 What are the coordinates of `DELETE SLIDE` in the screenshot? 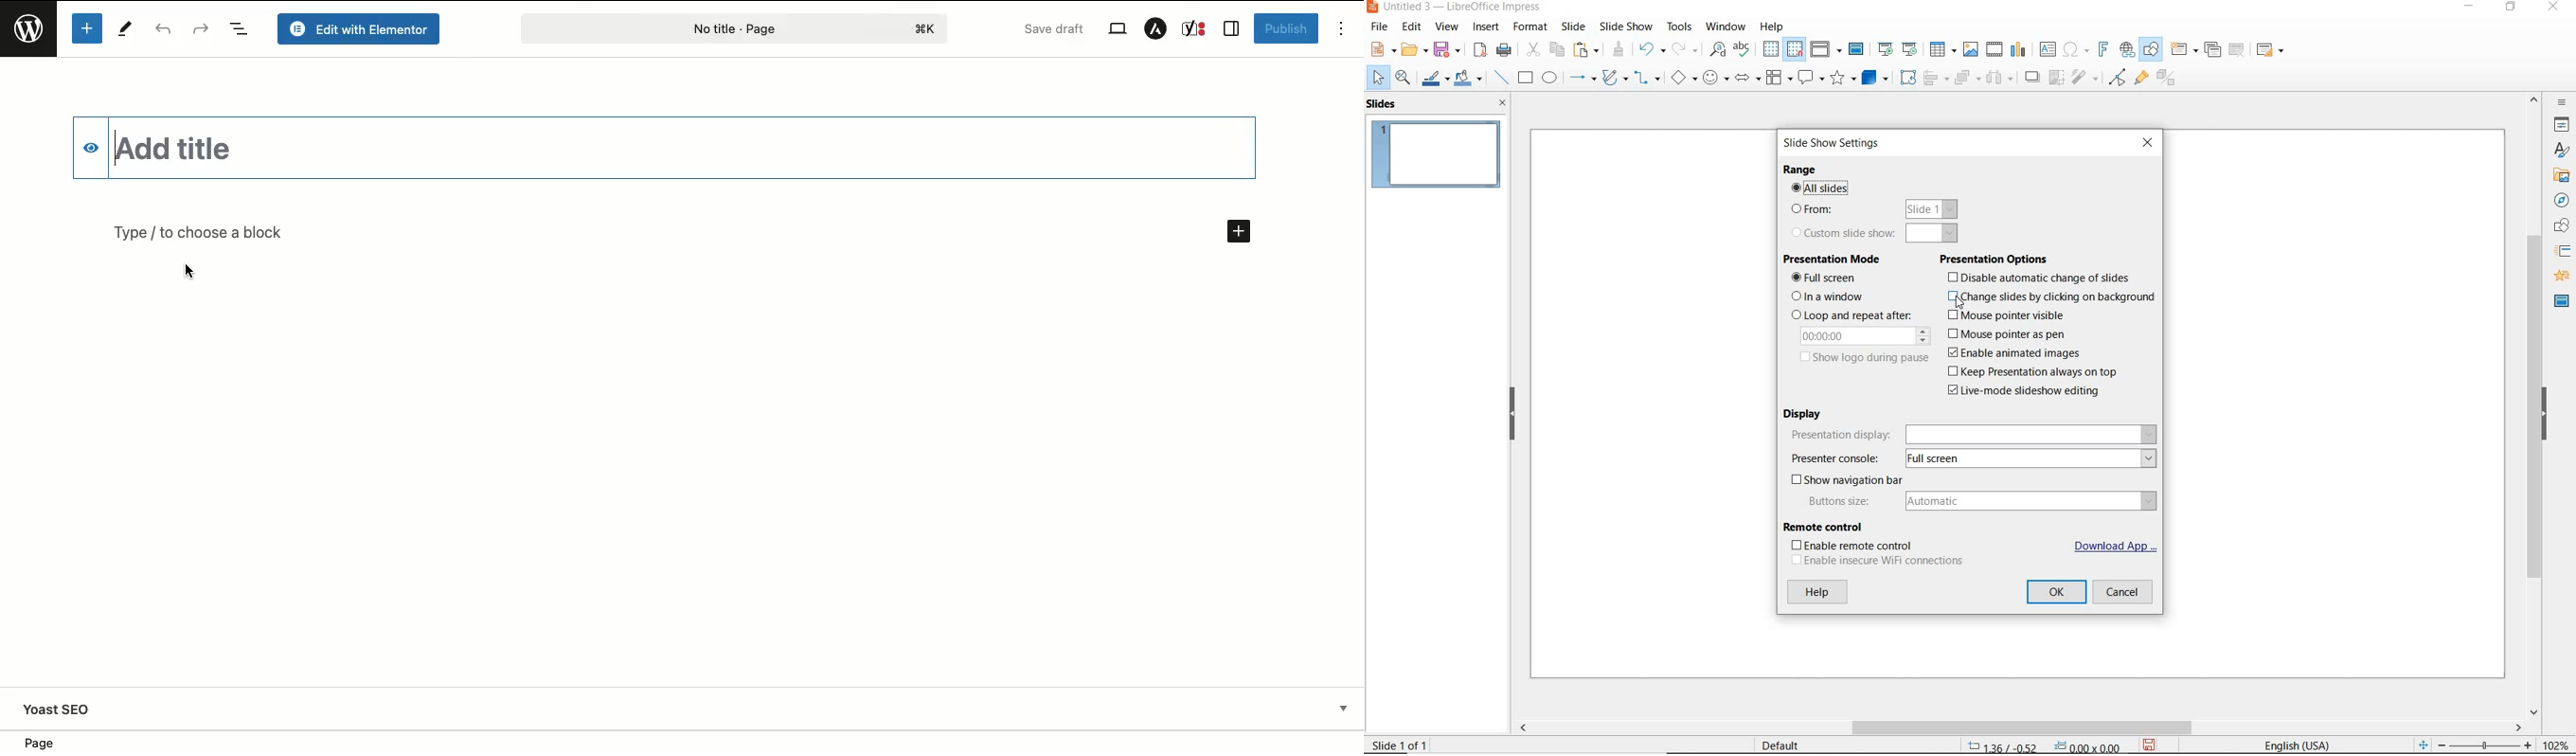 It's located at (2236, 49).